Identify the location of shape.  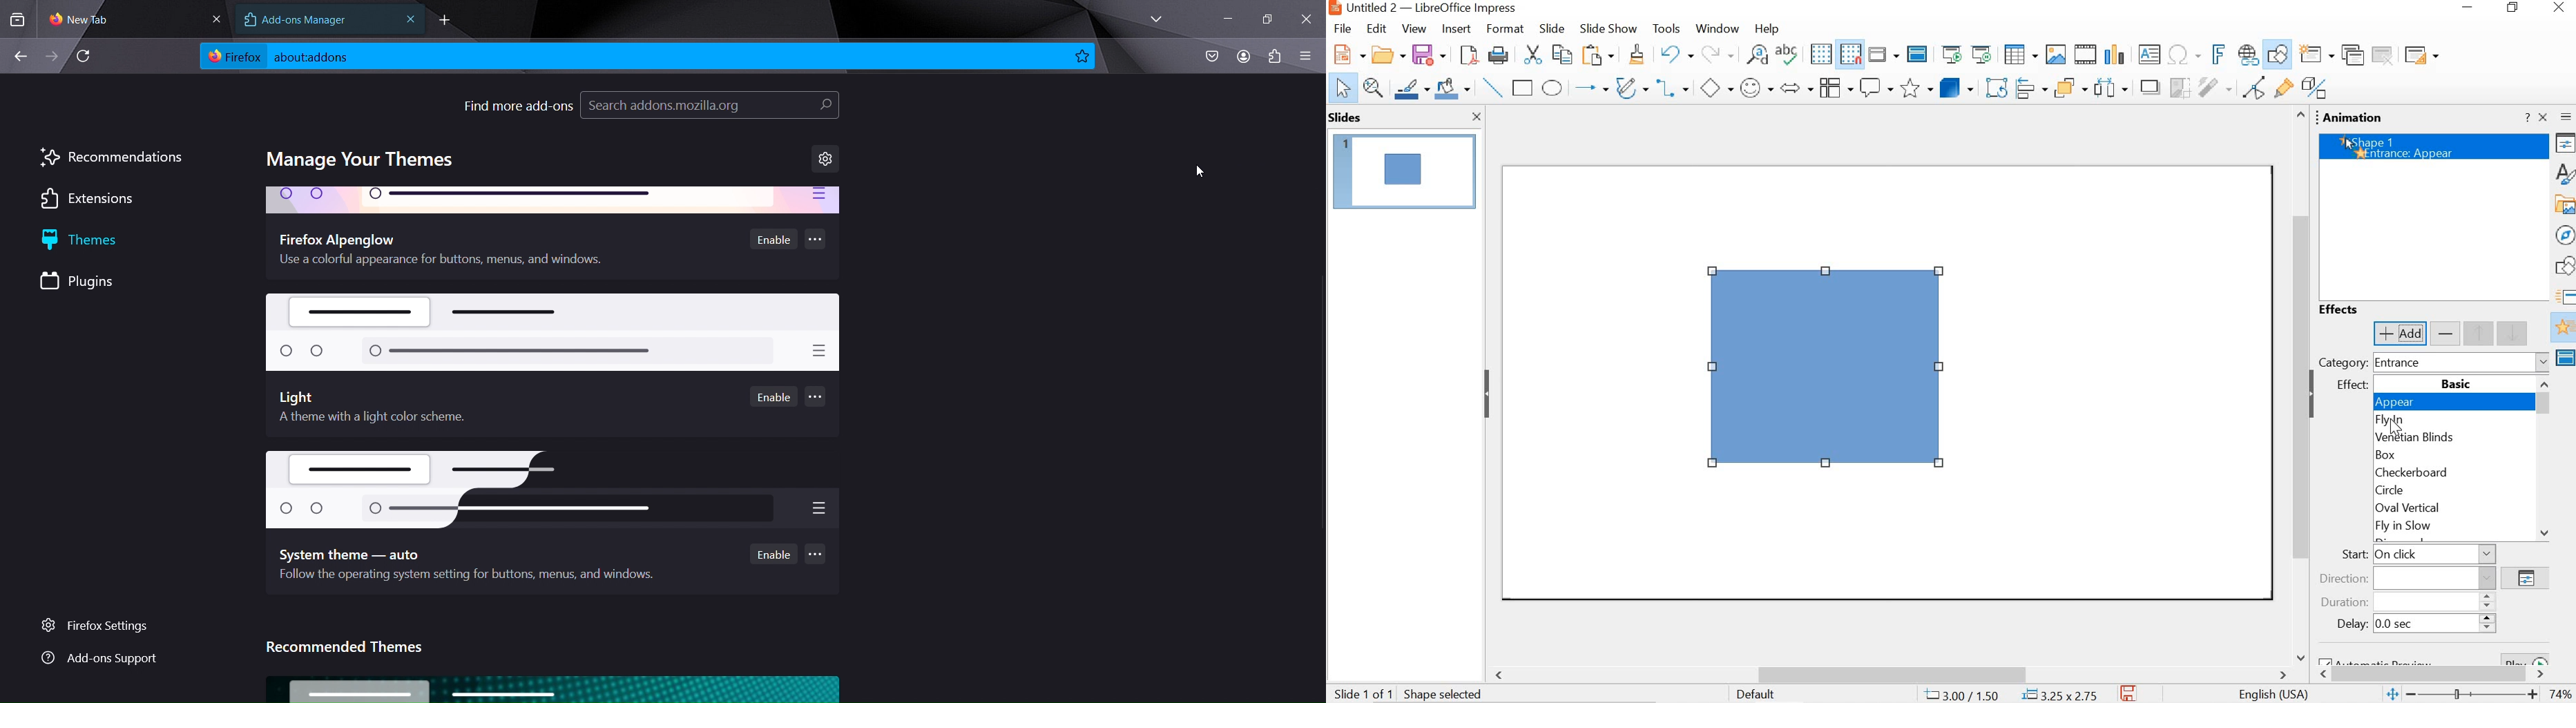
(1829, 372).